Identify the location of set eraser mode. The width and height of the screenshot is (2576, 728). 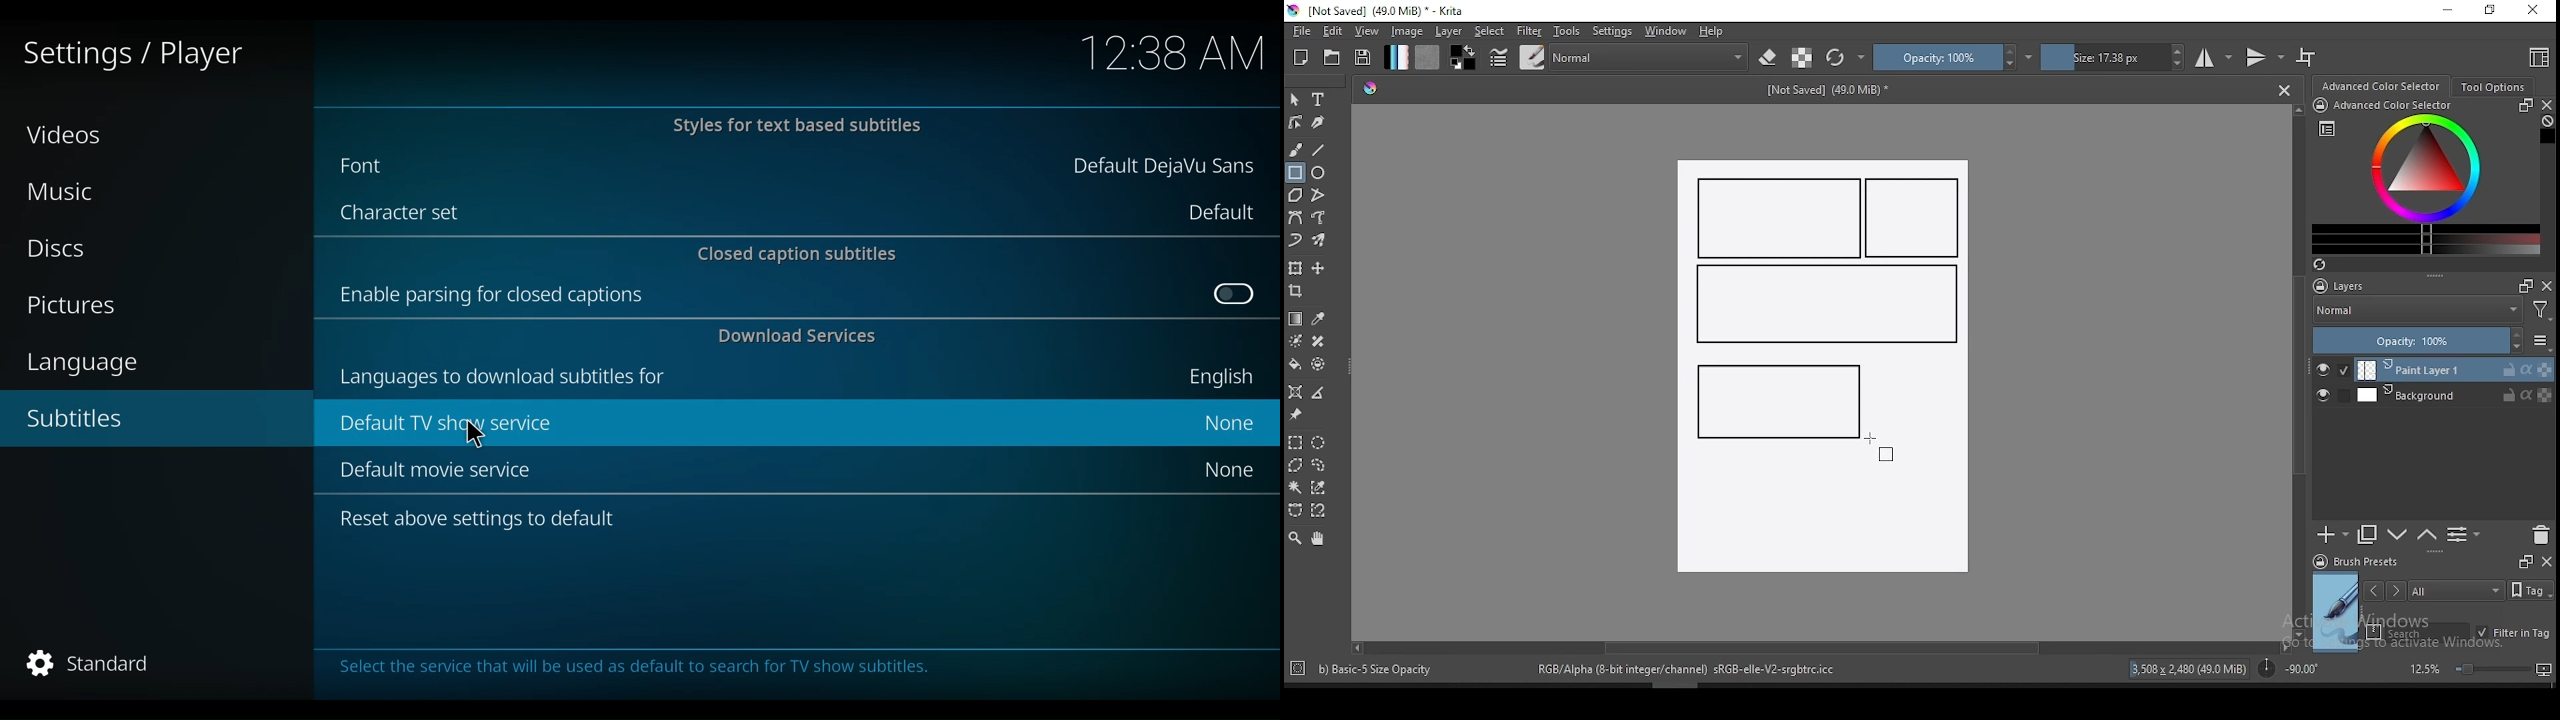
(1770, 58).